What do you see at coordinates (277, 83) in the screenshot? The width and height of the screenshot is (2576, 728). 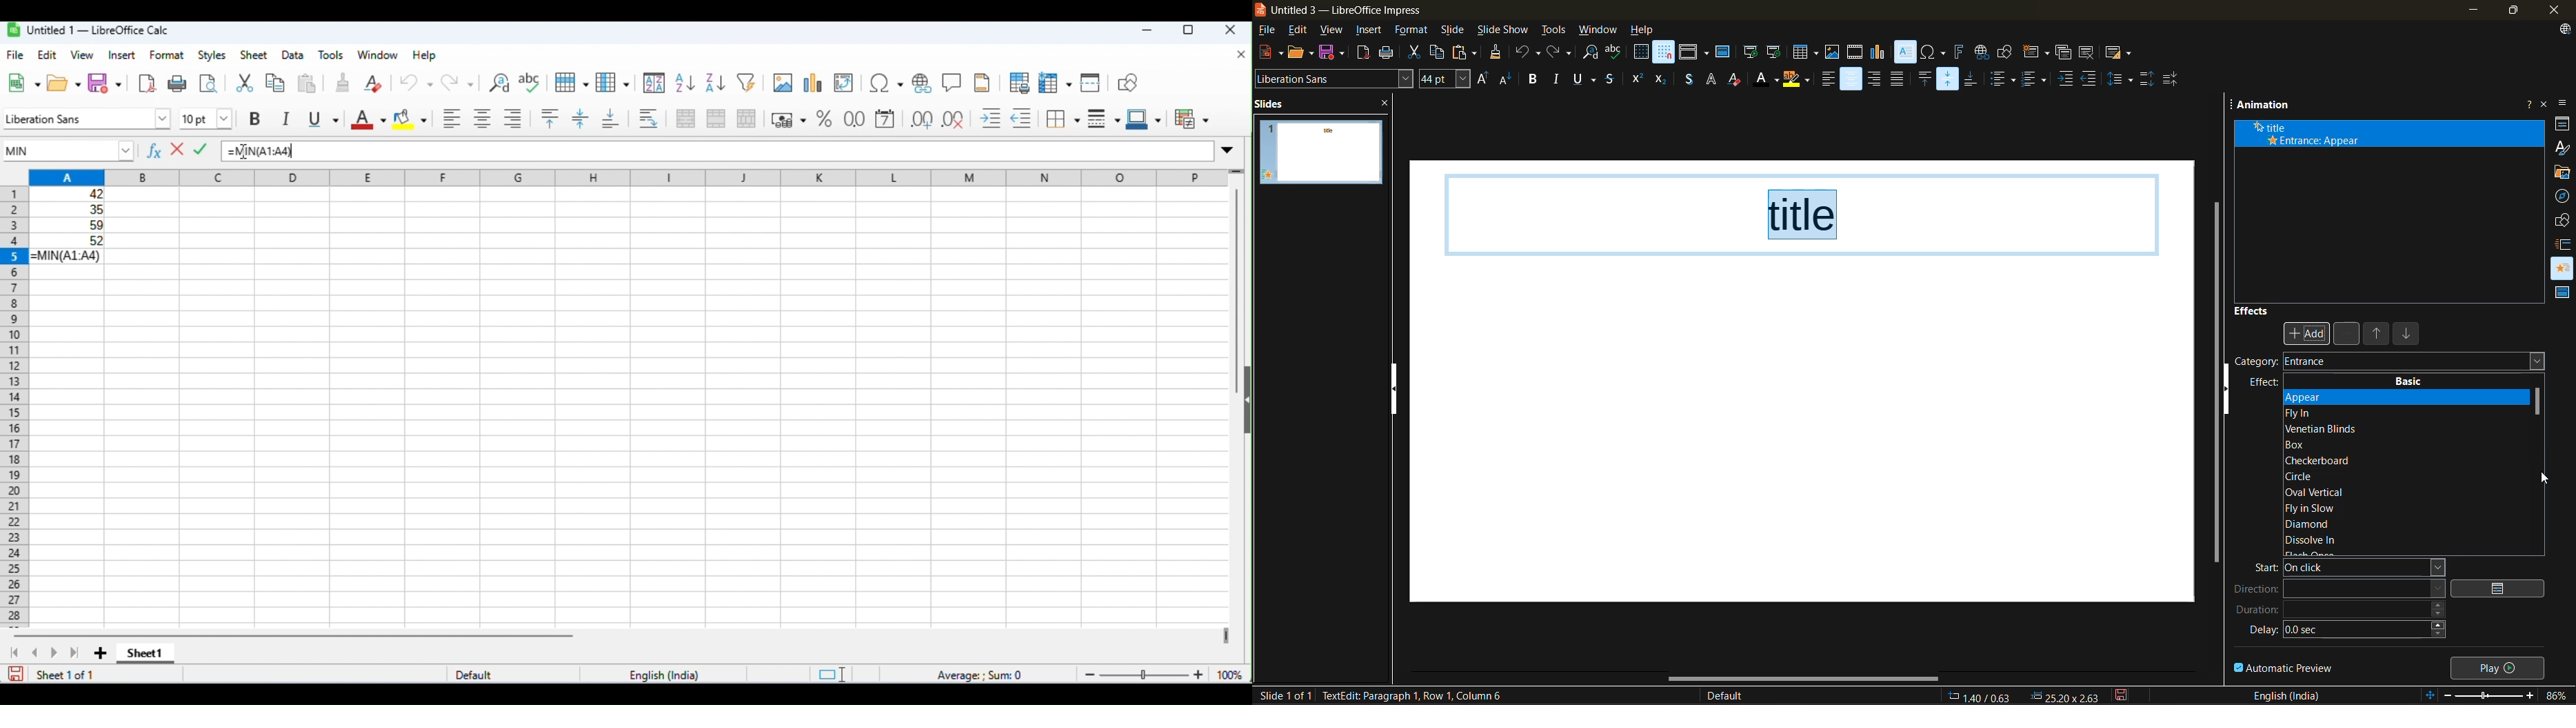 I see `copy` at bounding box center [277, 83].